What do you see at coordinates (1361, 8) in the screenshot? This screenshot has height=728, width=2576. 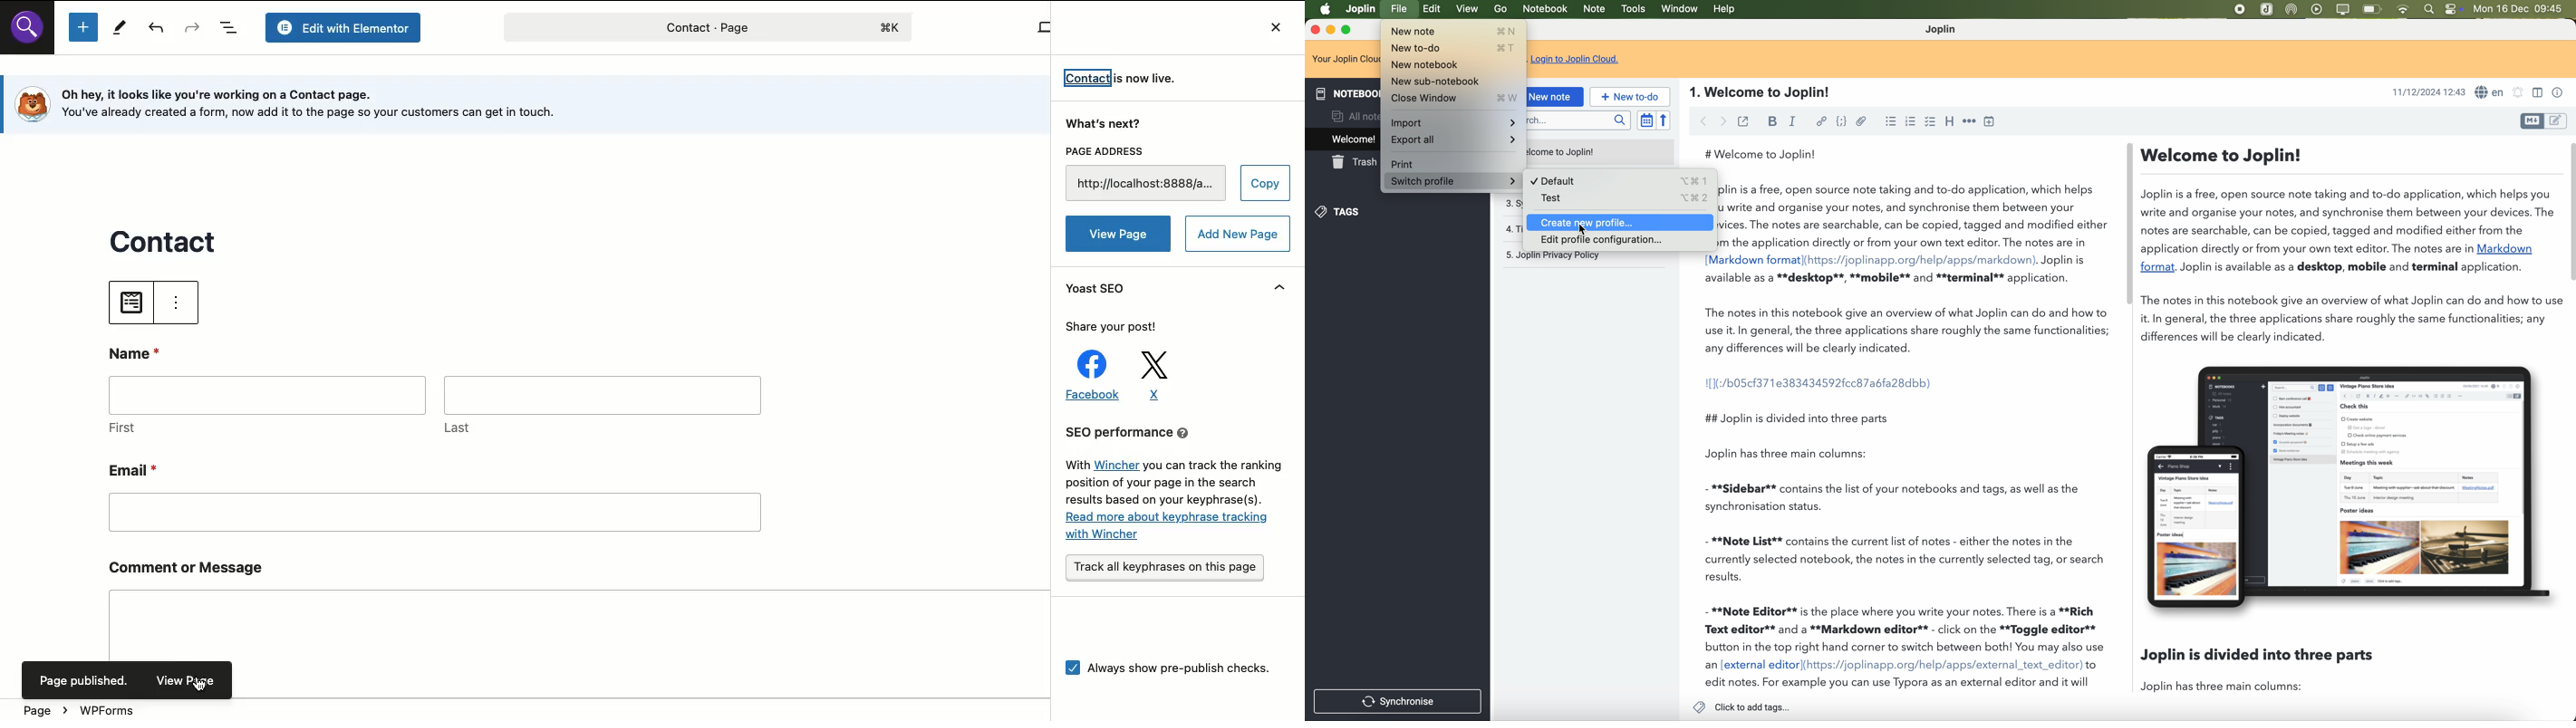 I see `Joplin` at bounding box center [1361, 8].